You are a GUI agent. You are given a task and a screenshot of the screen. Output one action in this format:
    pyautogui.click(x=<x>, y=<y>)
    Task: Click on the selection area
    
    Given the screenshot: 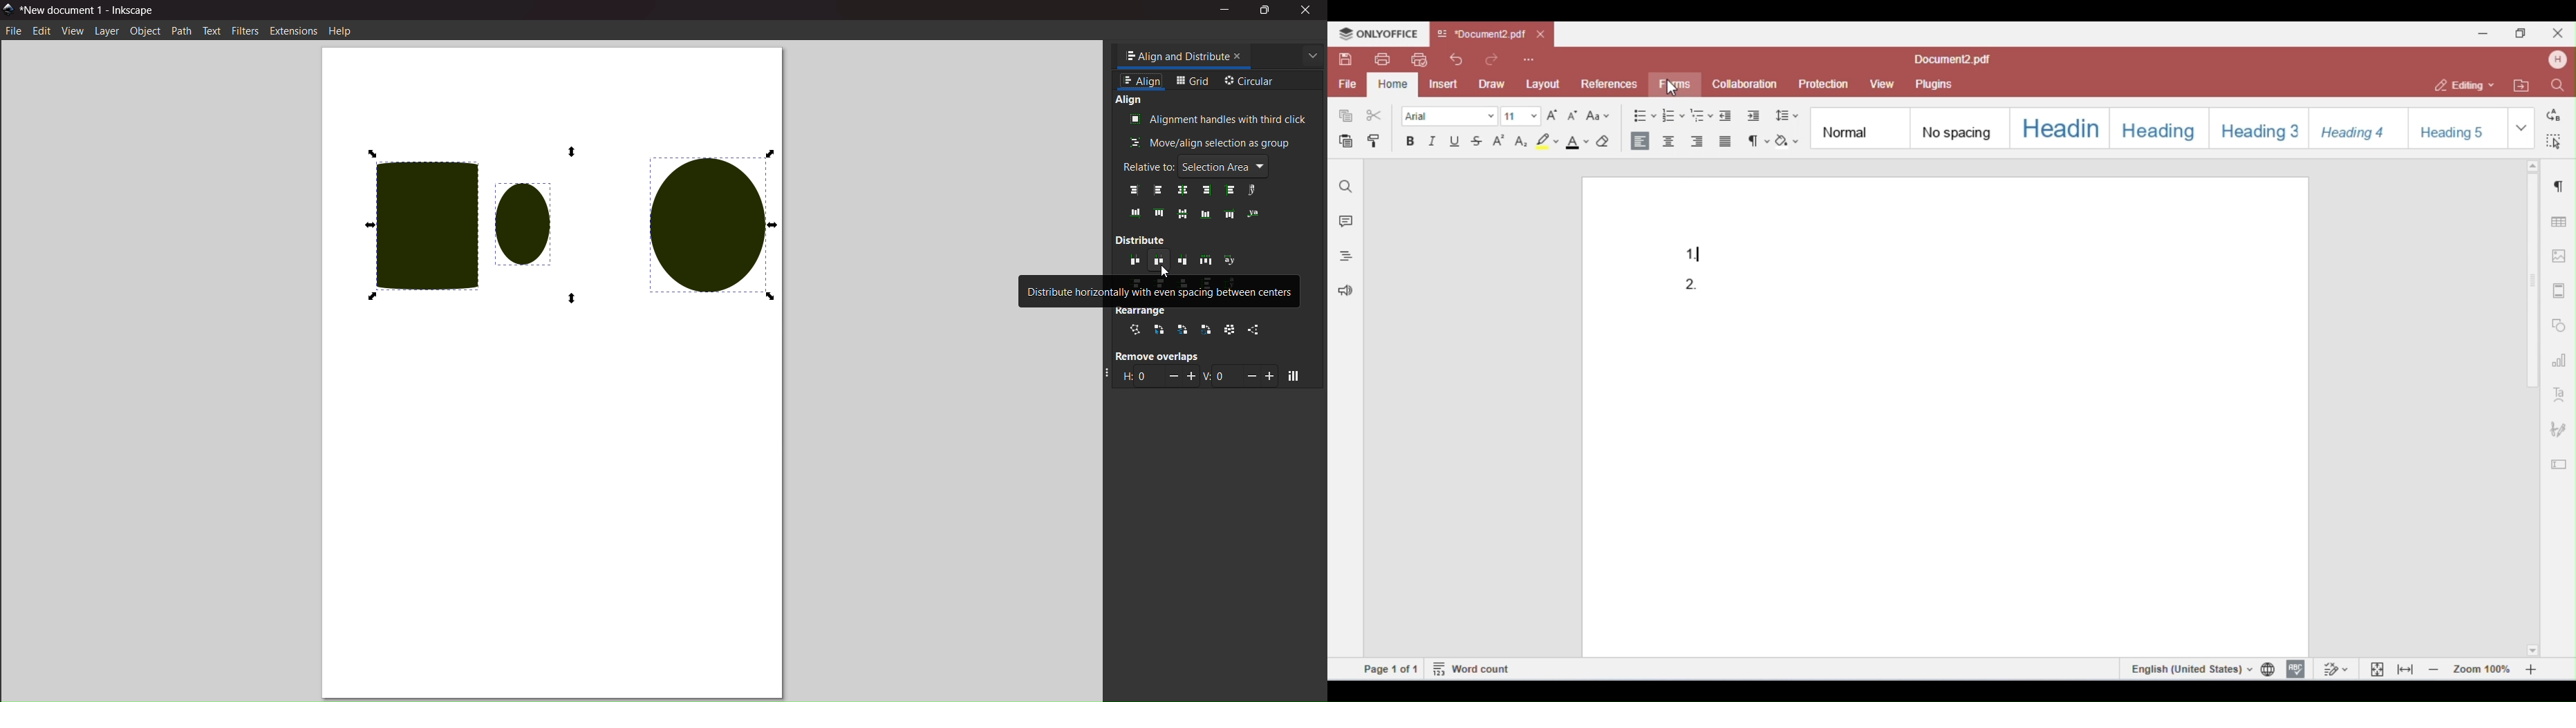 What is the action you would take?
    pyautogui.click(x=1226, y=165)
    